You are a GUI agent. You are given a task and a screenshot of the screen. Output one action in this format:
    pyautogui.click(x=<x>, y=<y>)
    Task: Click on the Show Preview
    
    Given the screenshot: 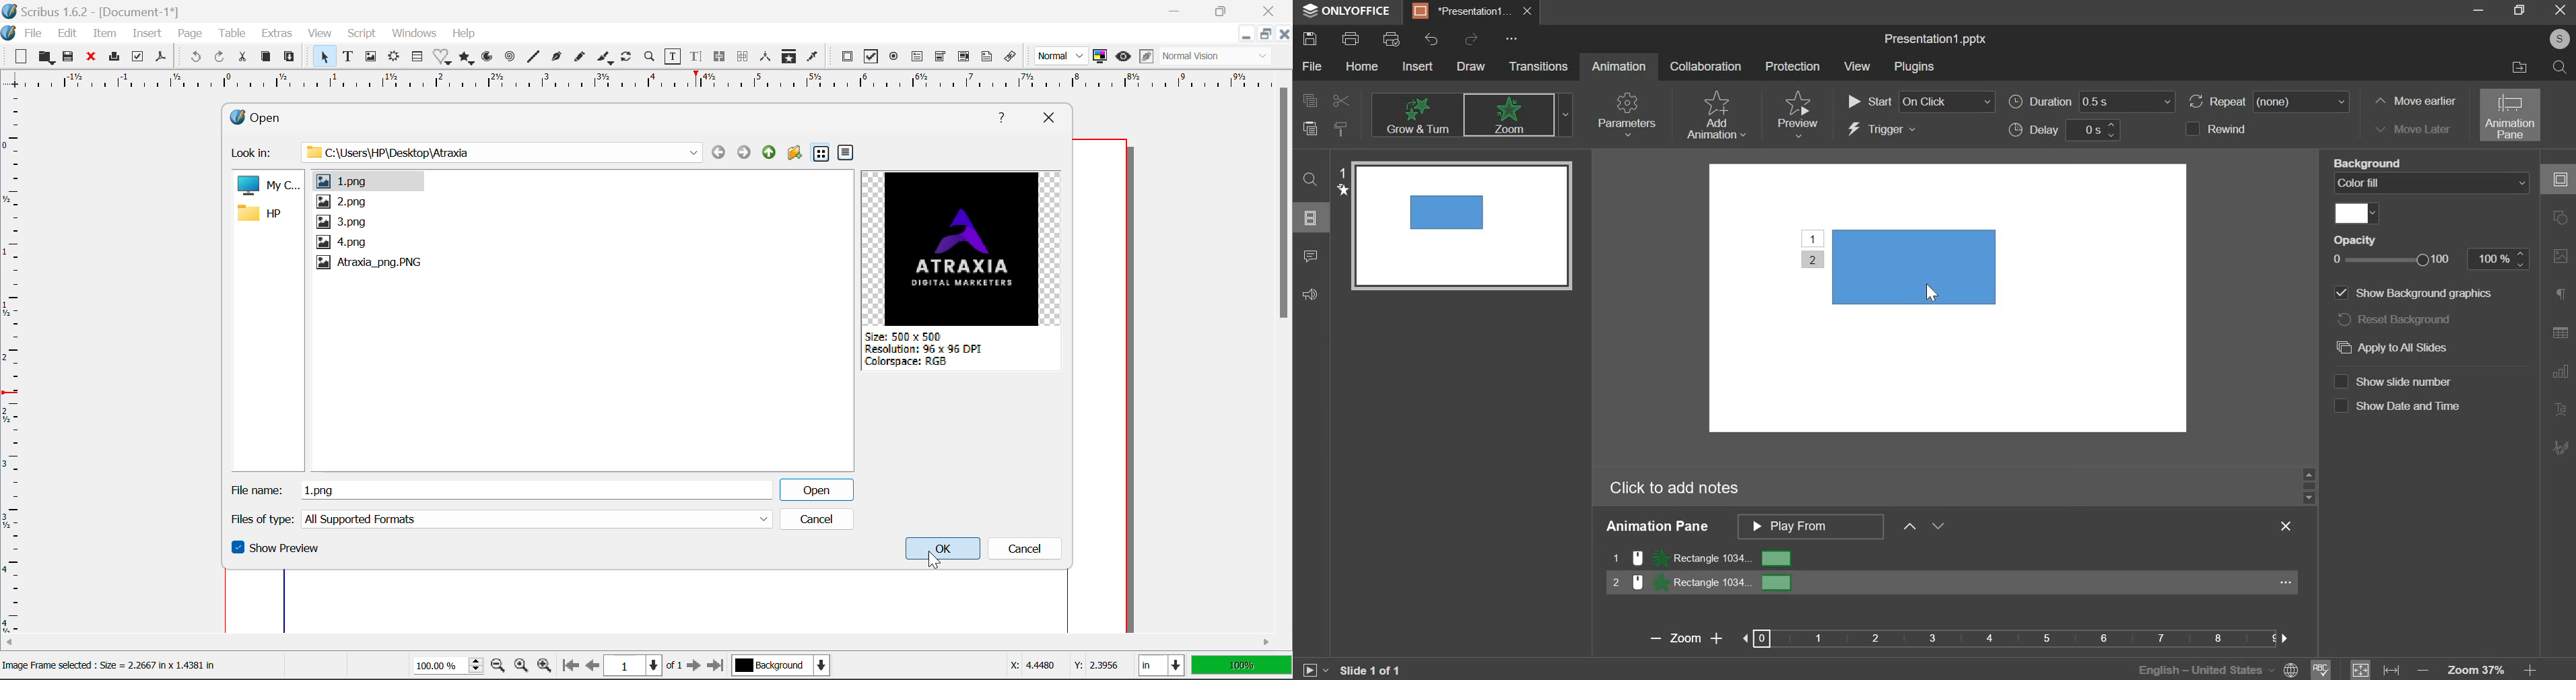 What is the action you would take?
    pyautogui.click(x=277, y=551)
    